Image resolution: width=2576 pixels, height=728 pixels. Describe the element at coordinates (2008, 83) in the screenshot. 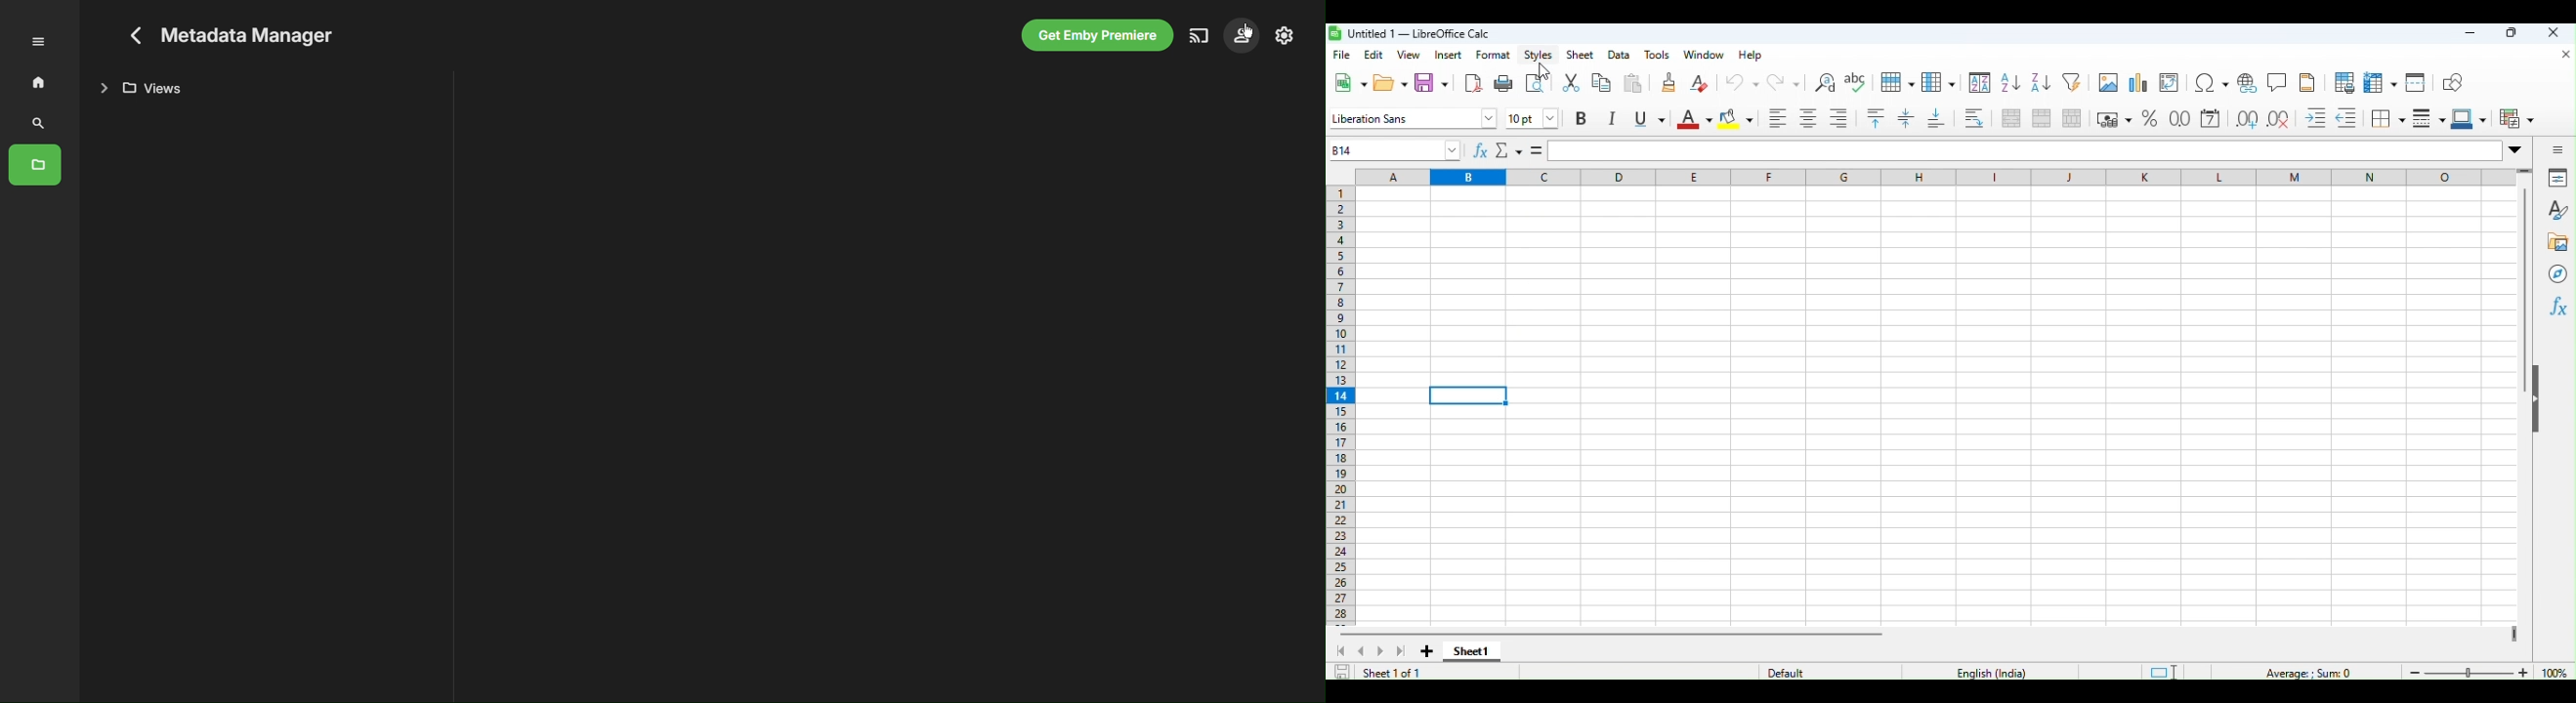

I see `Sort ascending` at that location.